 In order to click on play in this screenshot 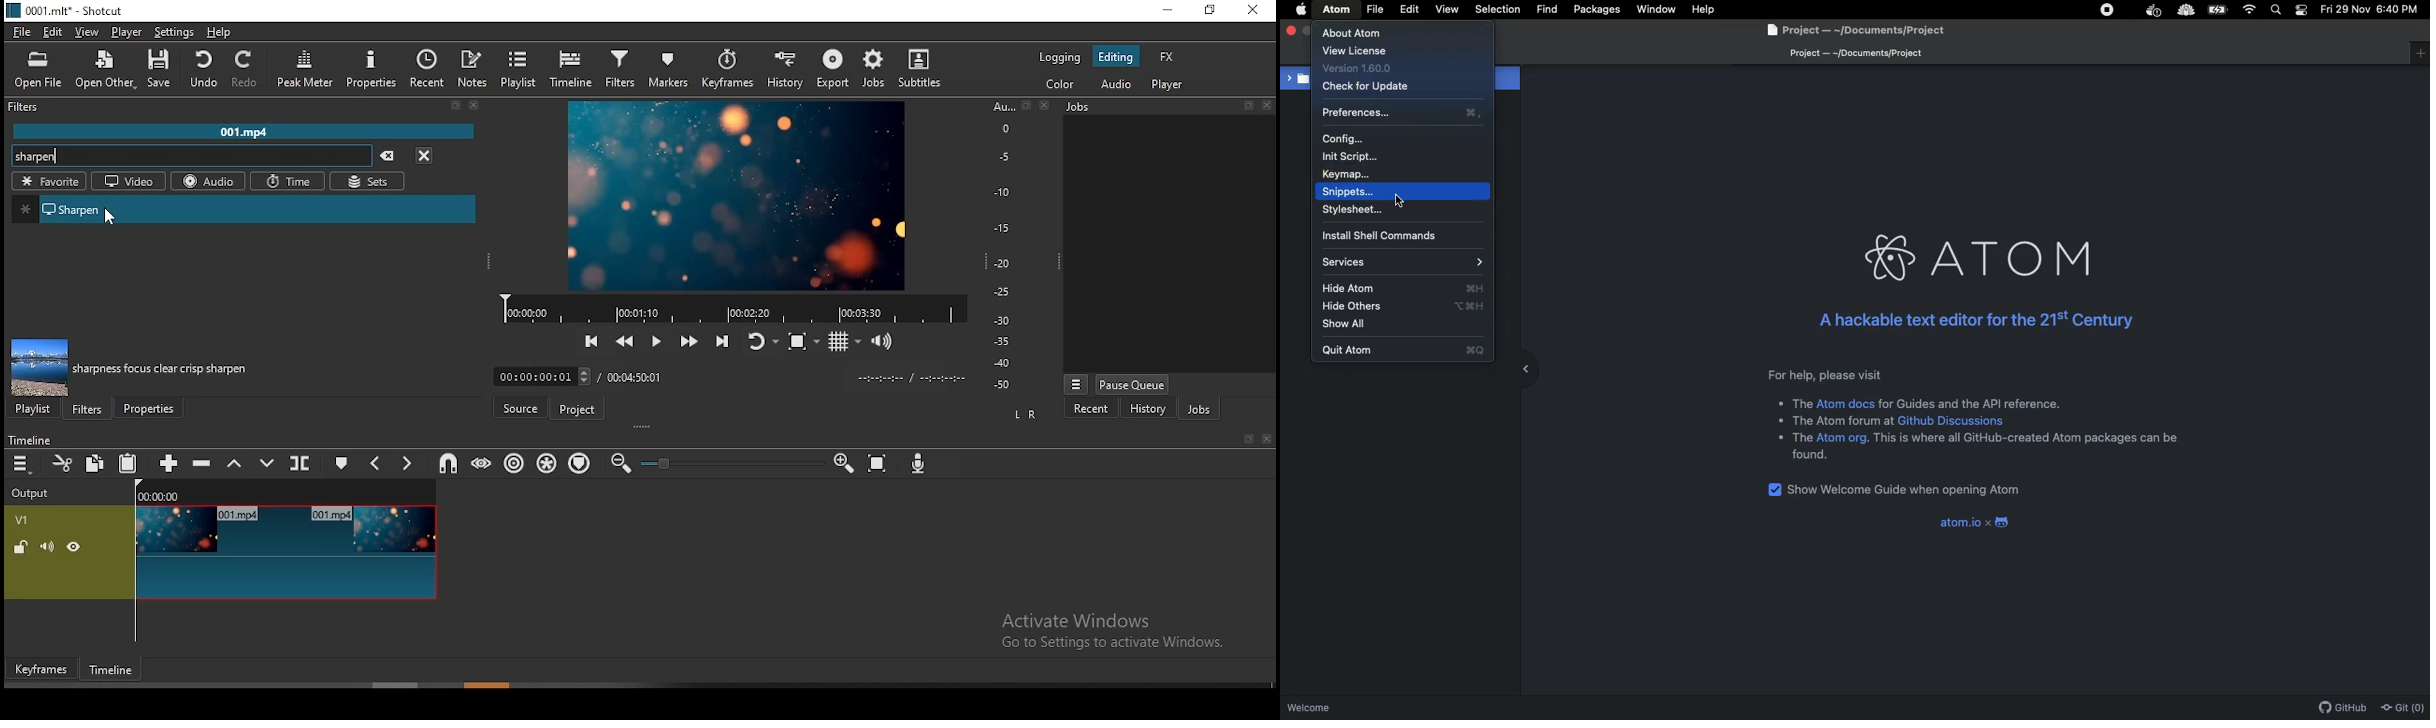, I will do `click(660, 340)`.